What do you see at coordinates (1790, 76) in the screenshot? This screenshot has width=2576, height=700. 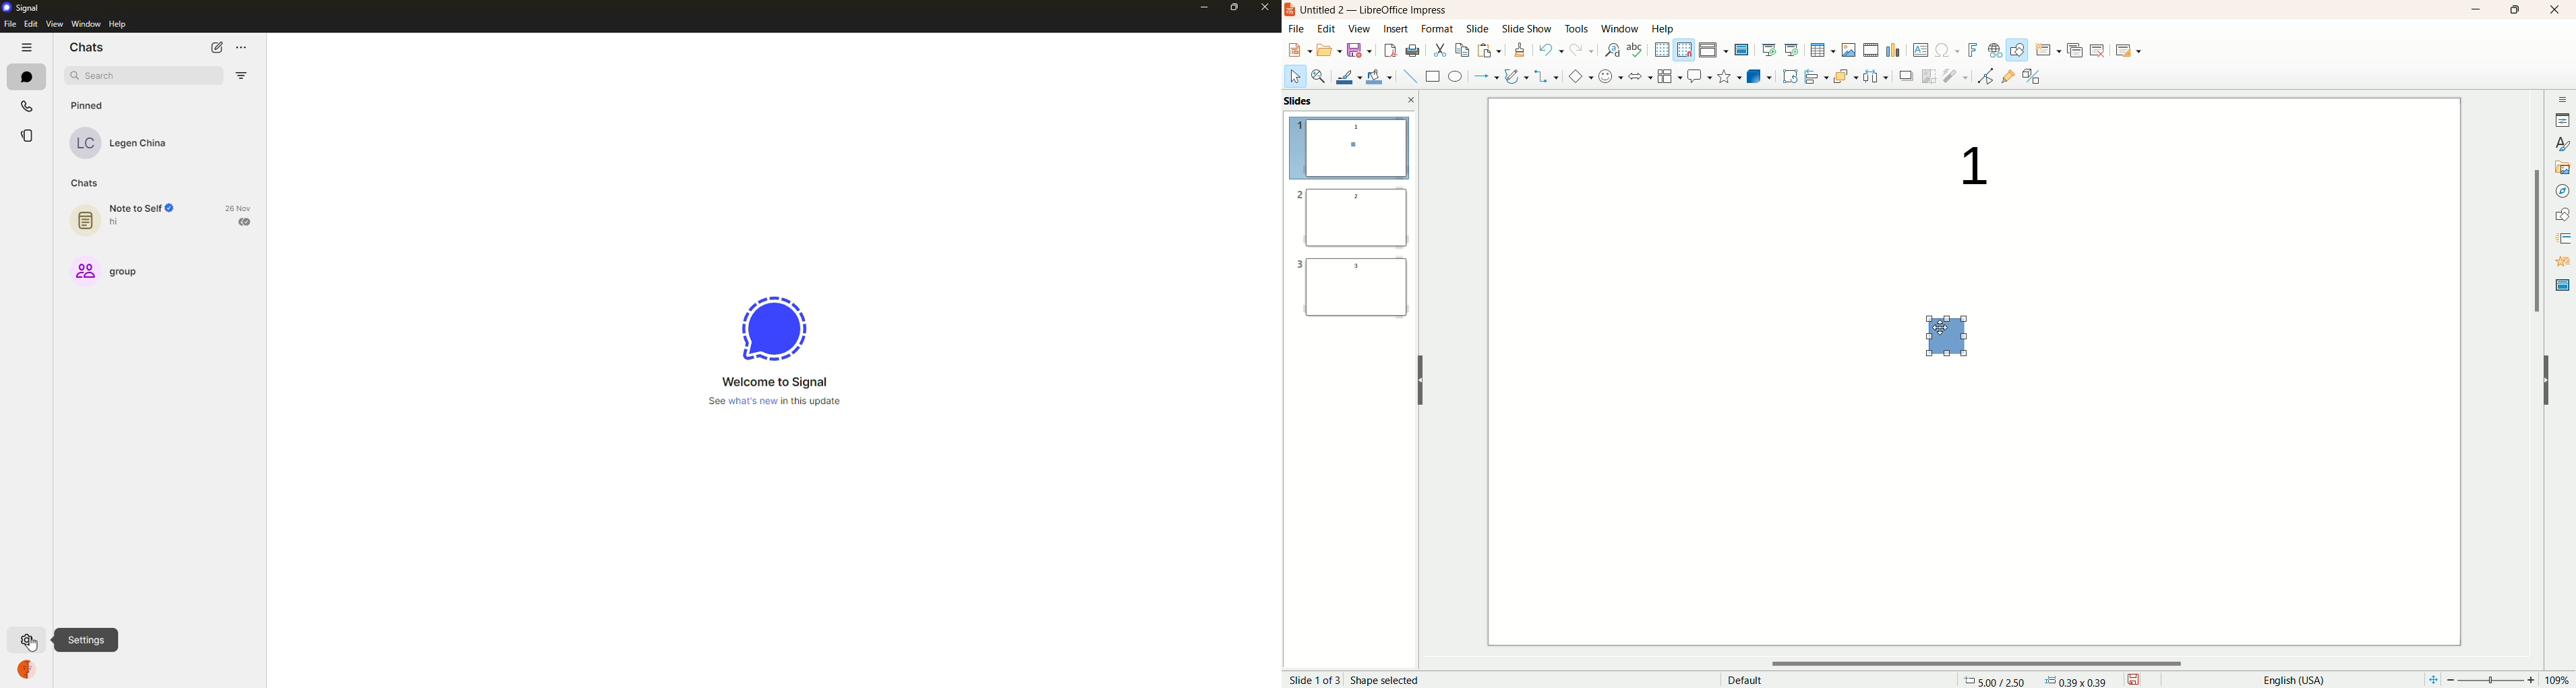 I see `rotate` at bounding box center [1790, 76].